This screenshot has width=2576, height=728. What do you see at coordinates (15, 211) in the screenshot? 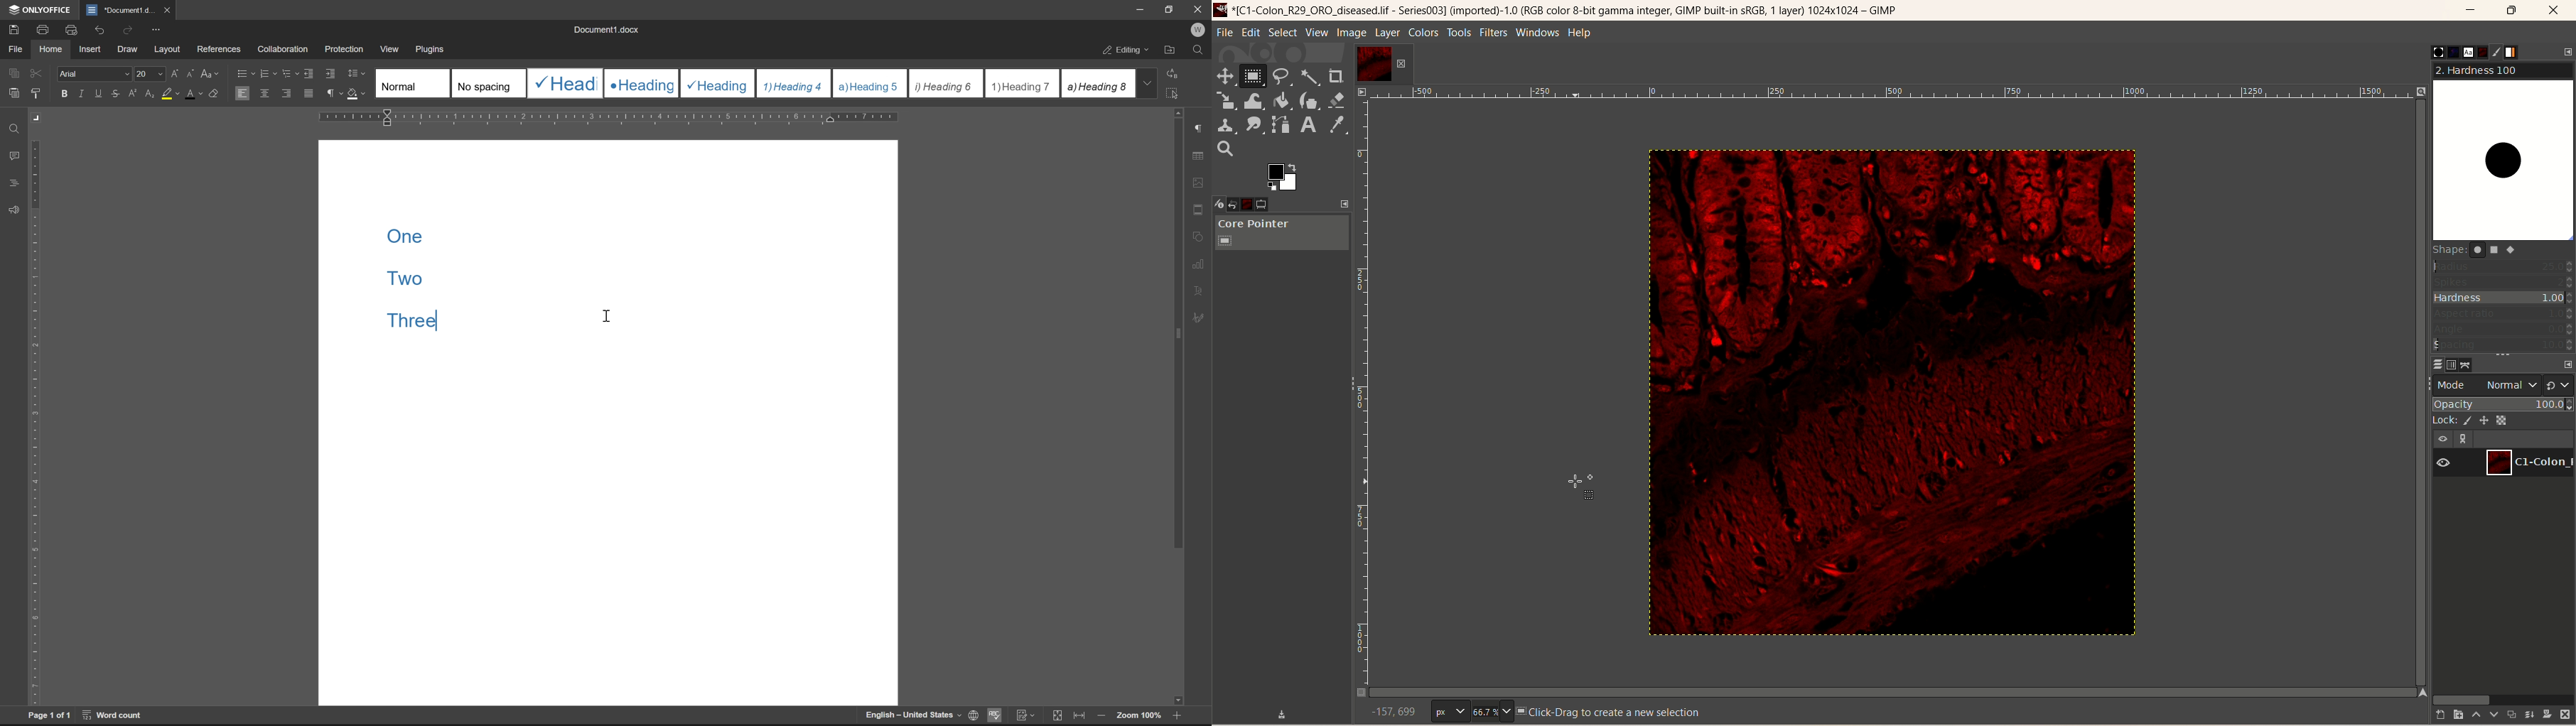
I see `feedback & support` at bounding box center [15, 211].